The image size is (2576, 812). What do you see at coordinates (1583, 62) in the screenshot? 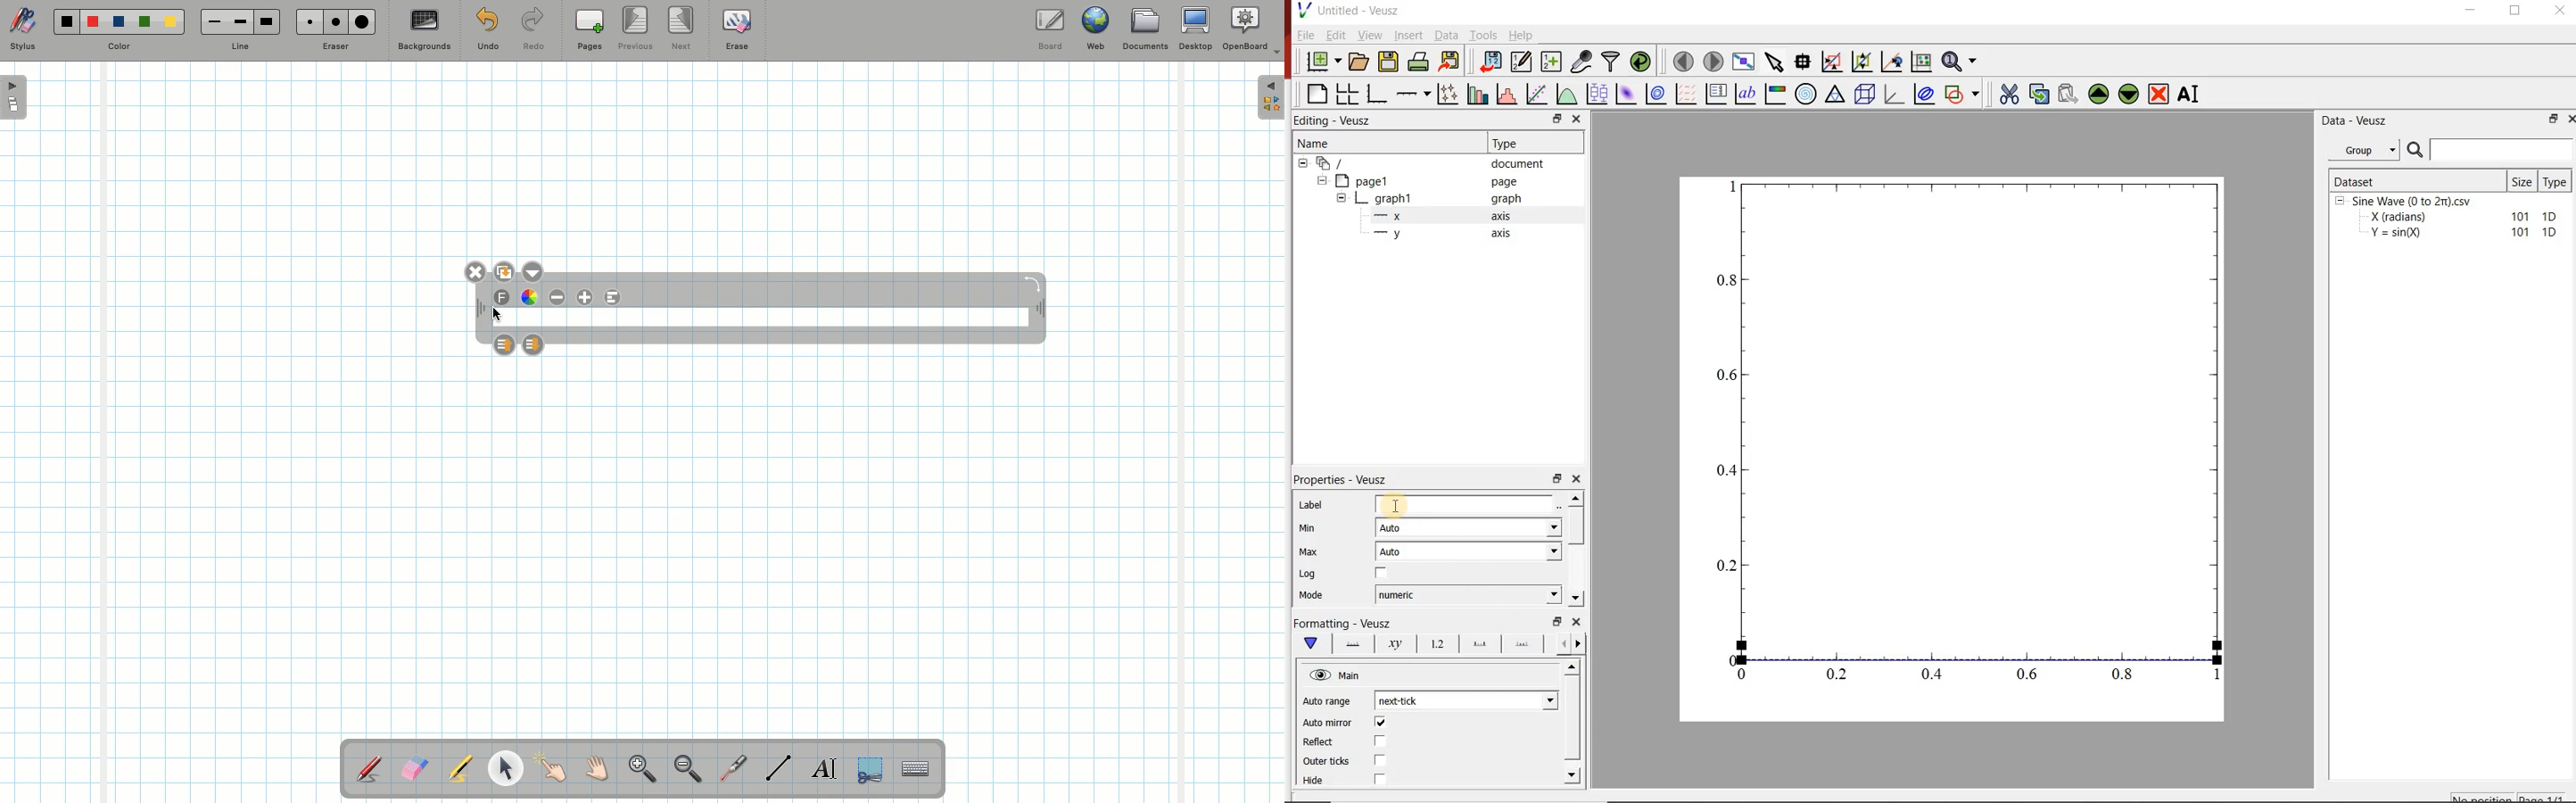
I see `capture remote data` at bounding box center [1583, 62].